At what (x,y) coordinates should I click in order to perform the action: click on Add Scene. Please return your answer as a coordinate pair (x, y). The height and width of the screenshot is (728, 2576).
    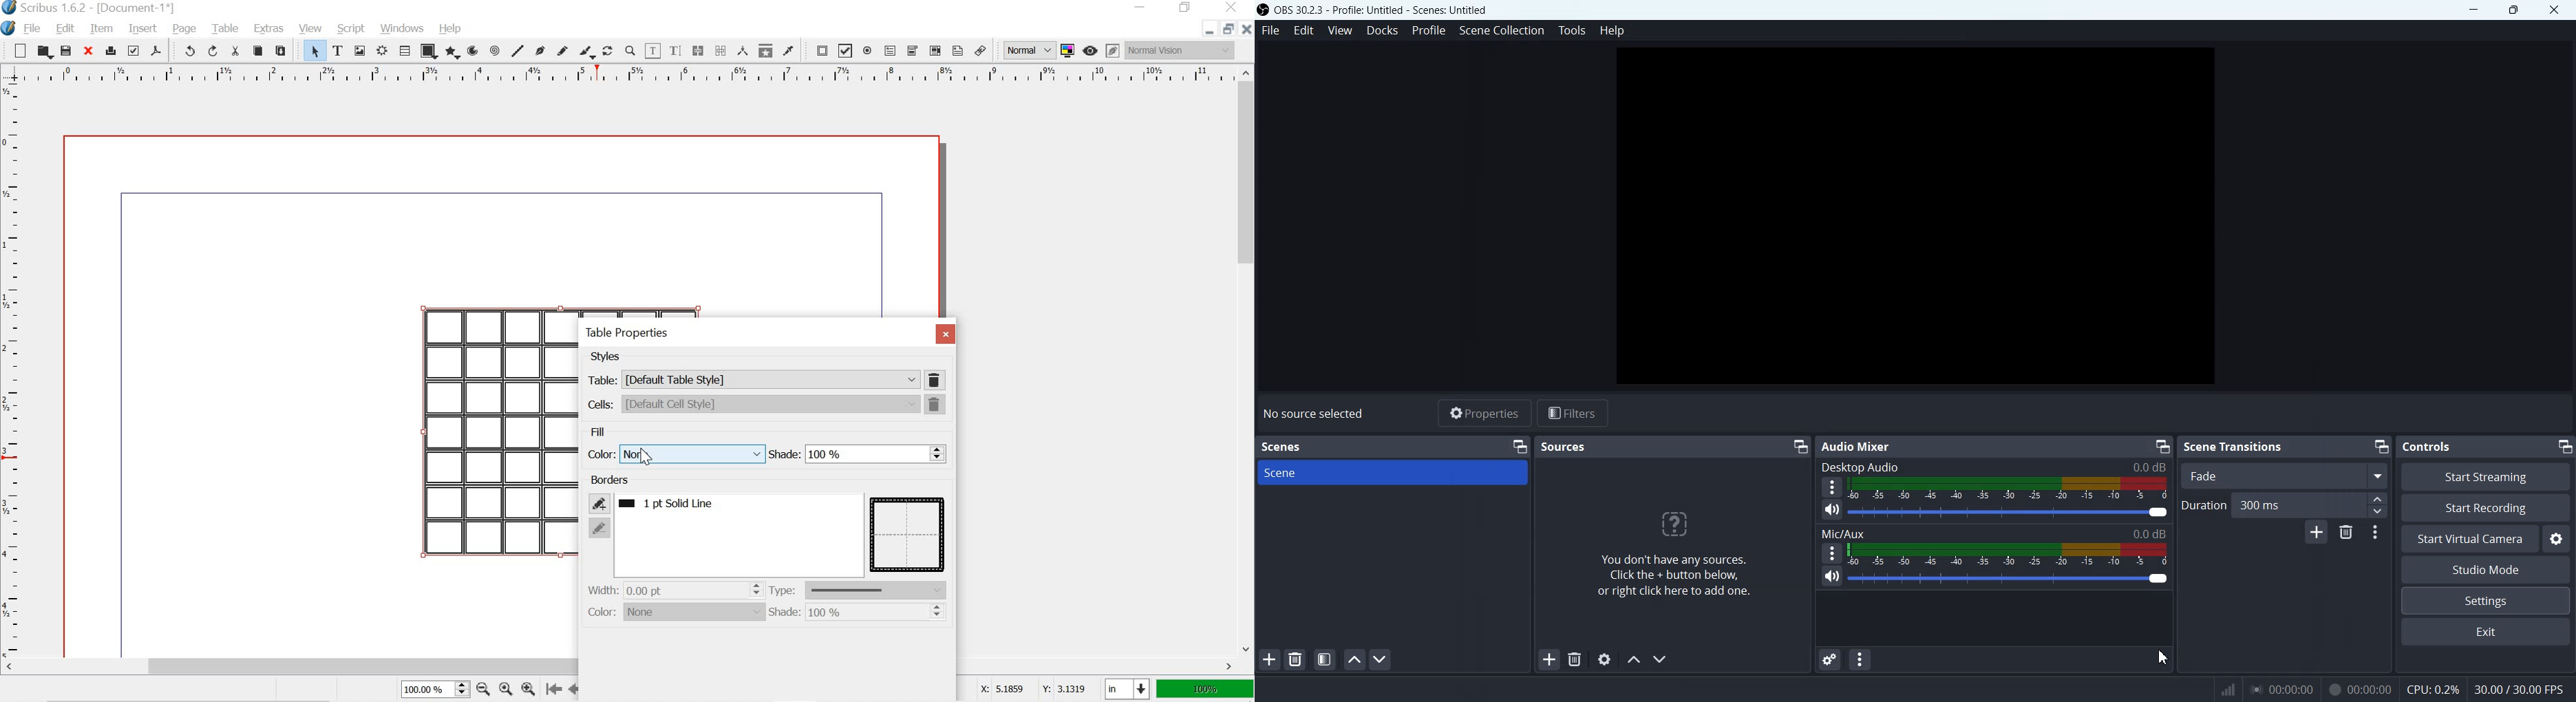
    Looking at the image, I should click on (1268, 659).